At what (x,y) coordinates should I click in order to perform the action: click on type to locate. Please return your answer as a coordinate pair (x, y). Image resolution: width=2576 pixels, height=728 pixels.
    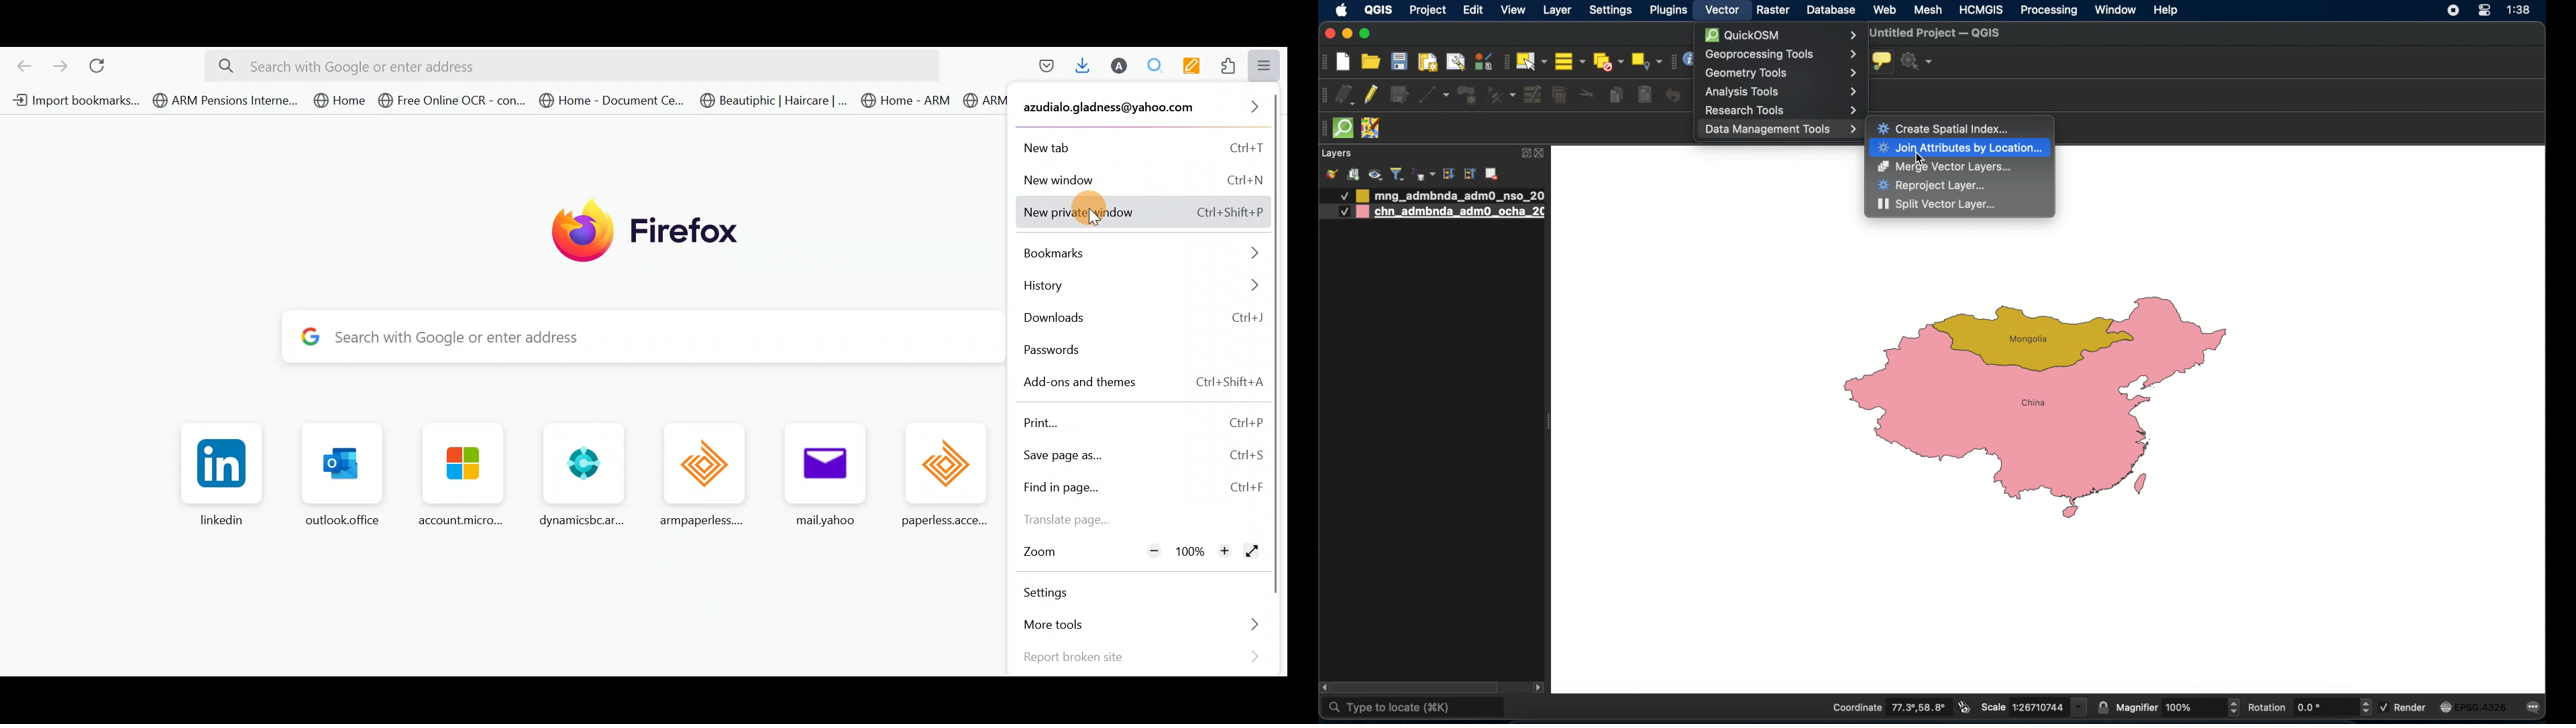
    Looking at the image, I should click on (1415, 709).